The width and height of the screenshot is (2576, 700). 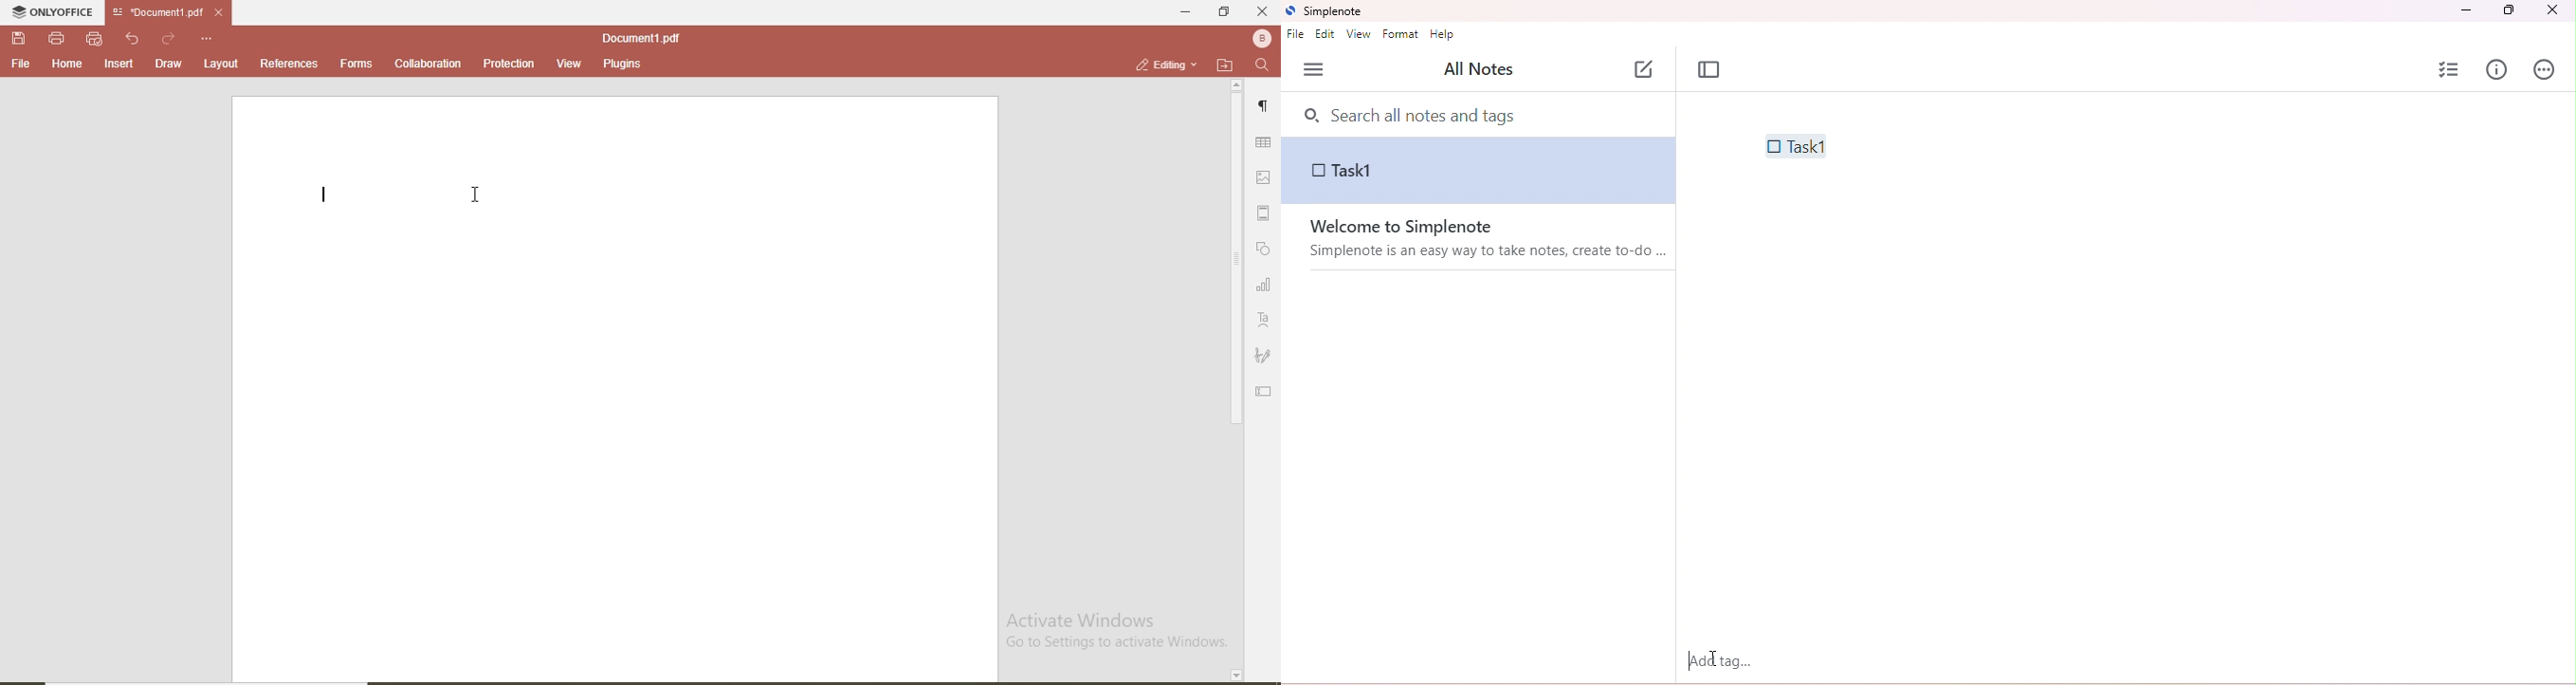 I want to click on quick print, so click(x=94, y=39).